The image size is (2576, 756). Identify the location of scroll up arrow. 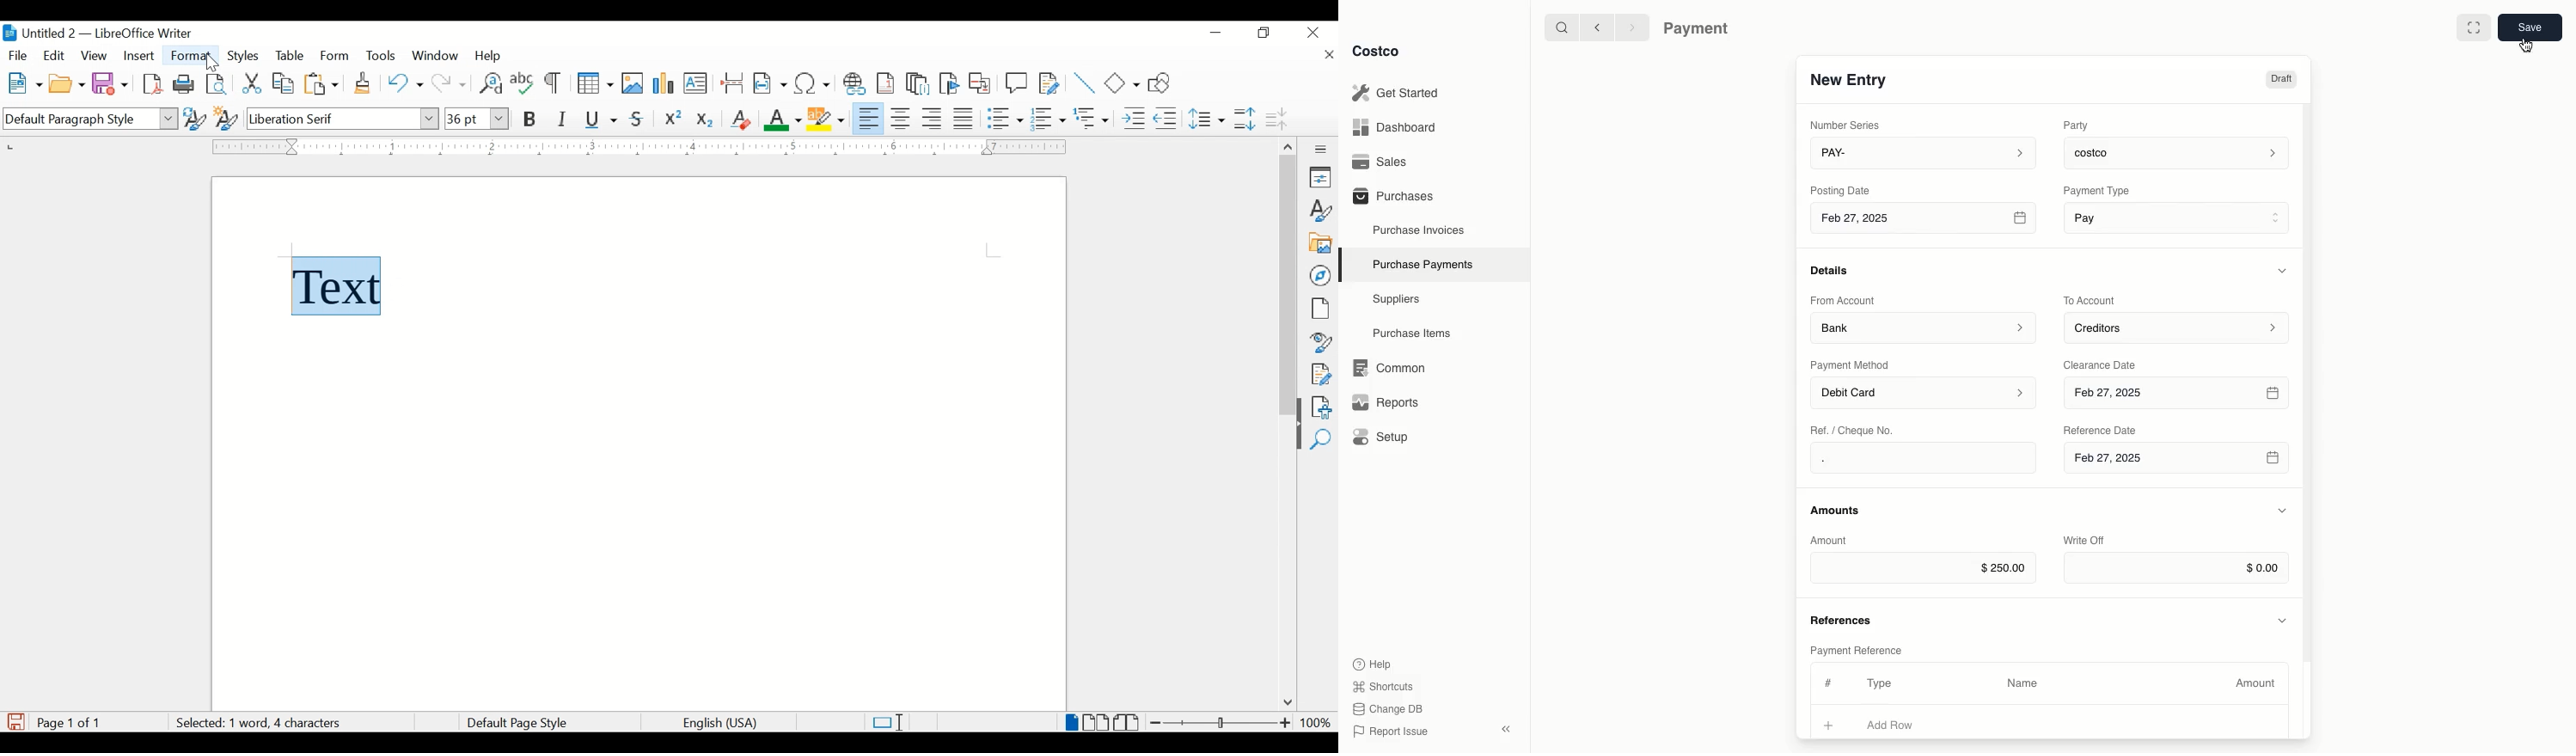
(1286, 144).